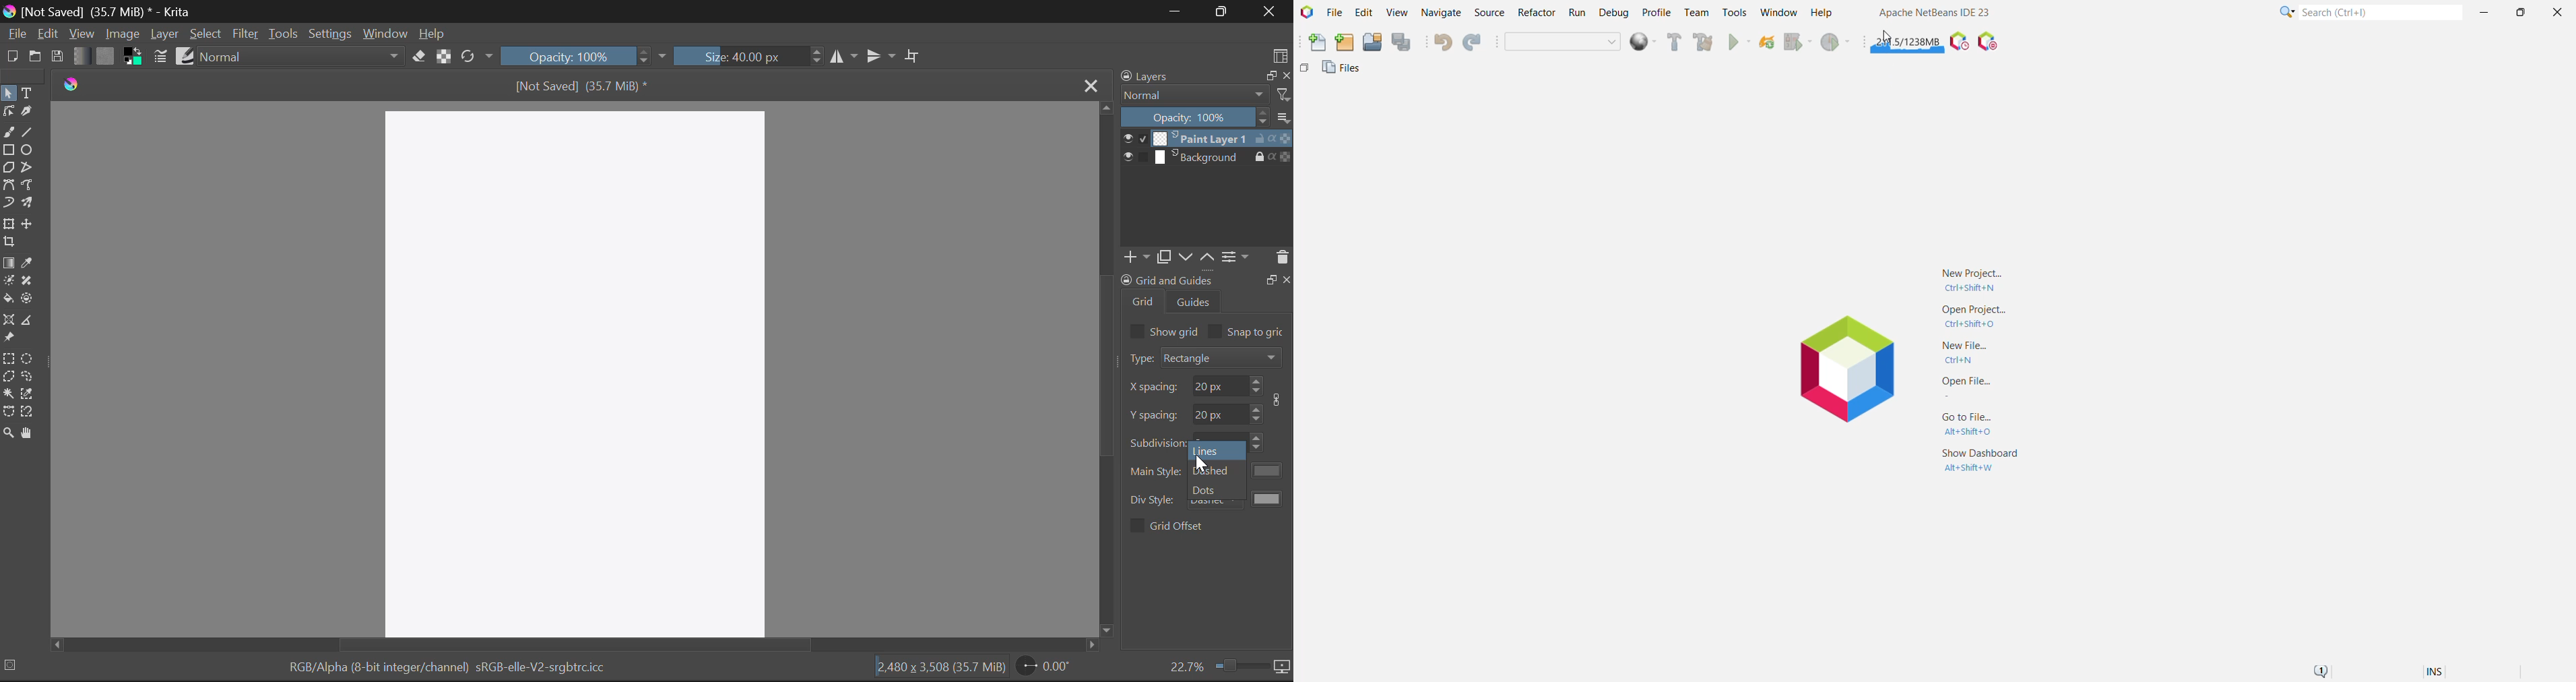  Describe the element at coordinates (1194, 301) in the screenshot. I see `guides` at that location.